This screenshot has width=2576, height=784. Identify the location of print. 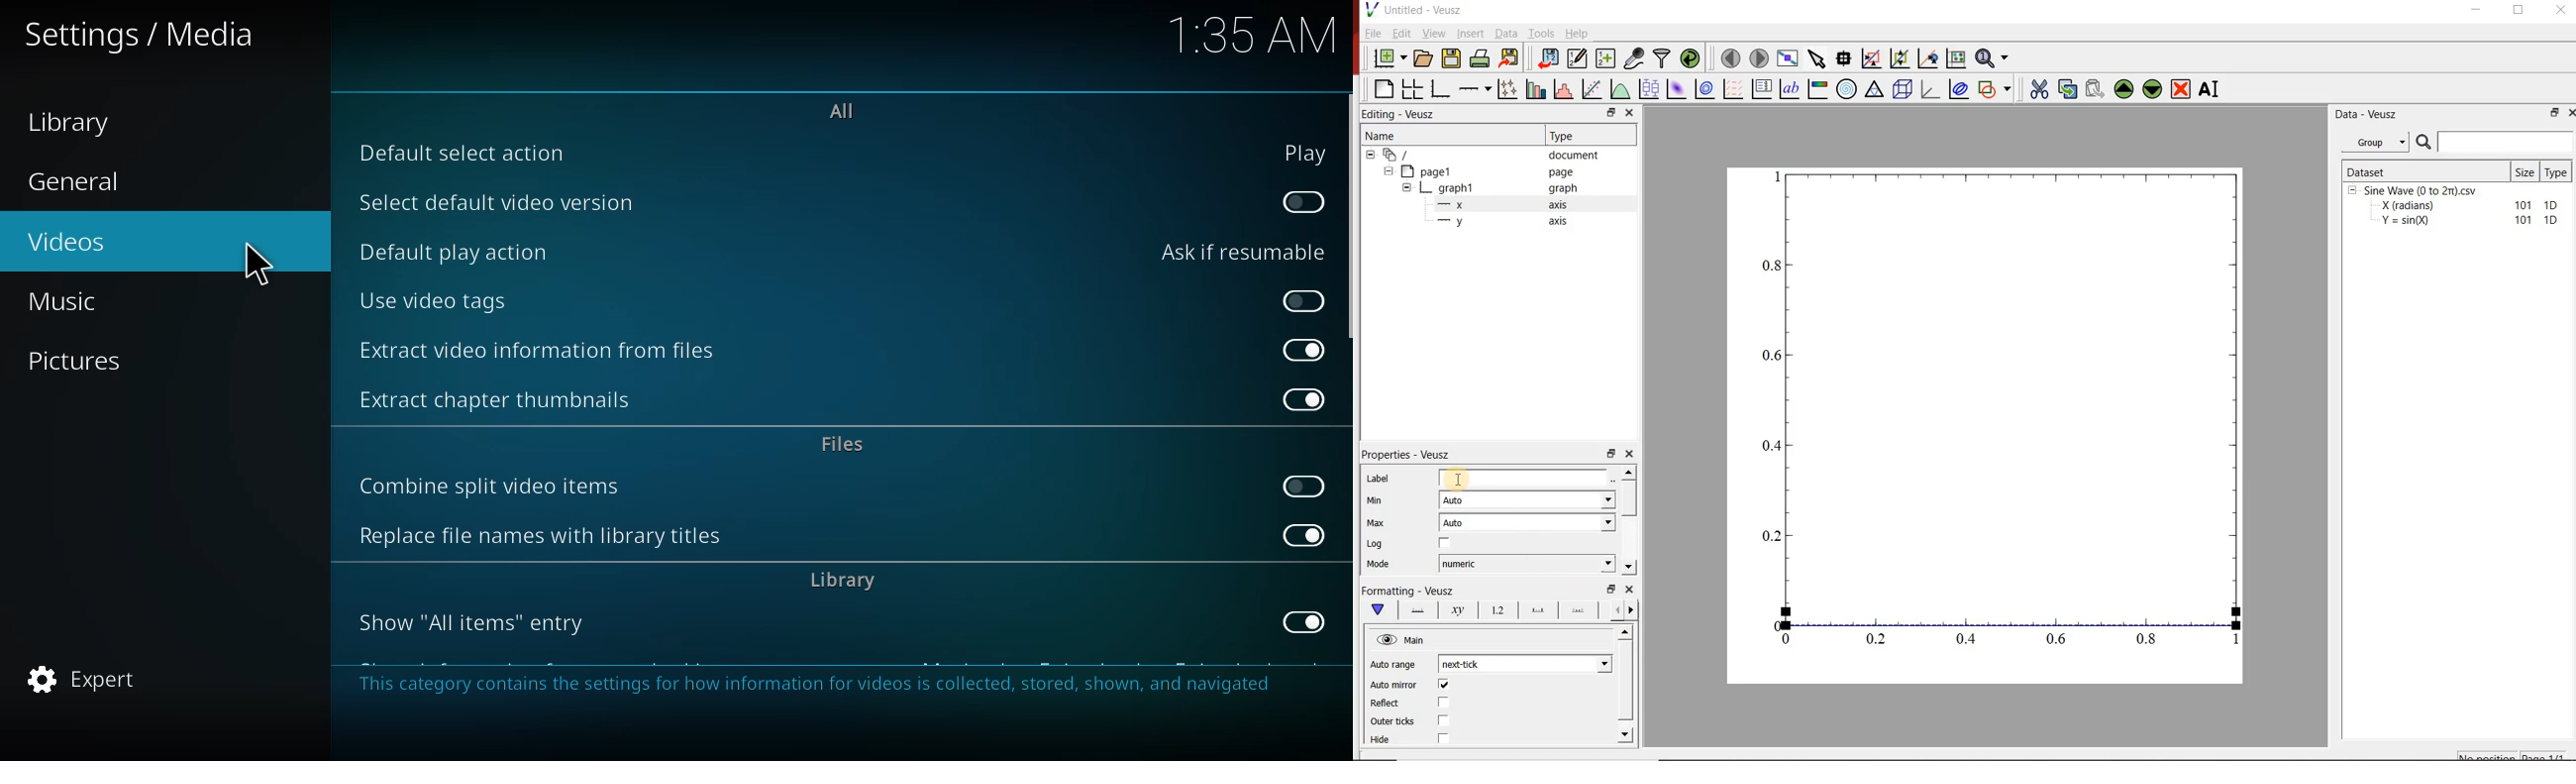
(1481, 59).